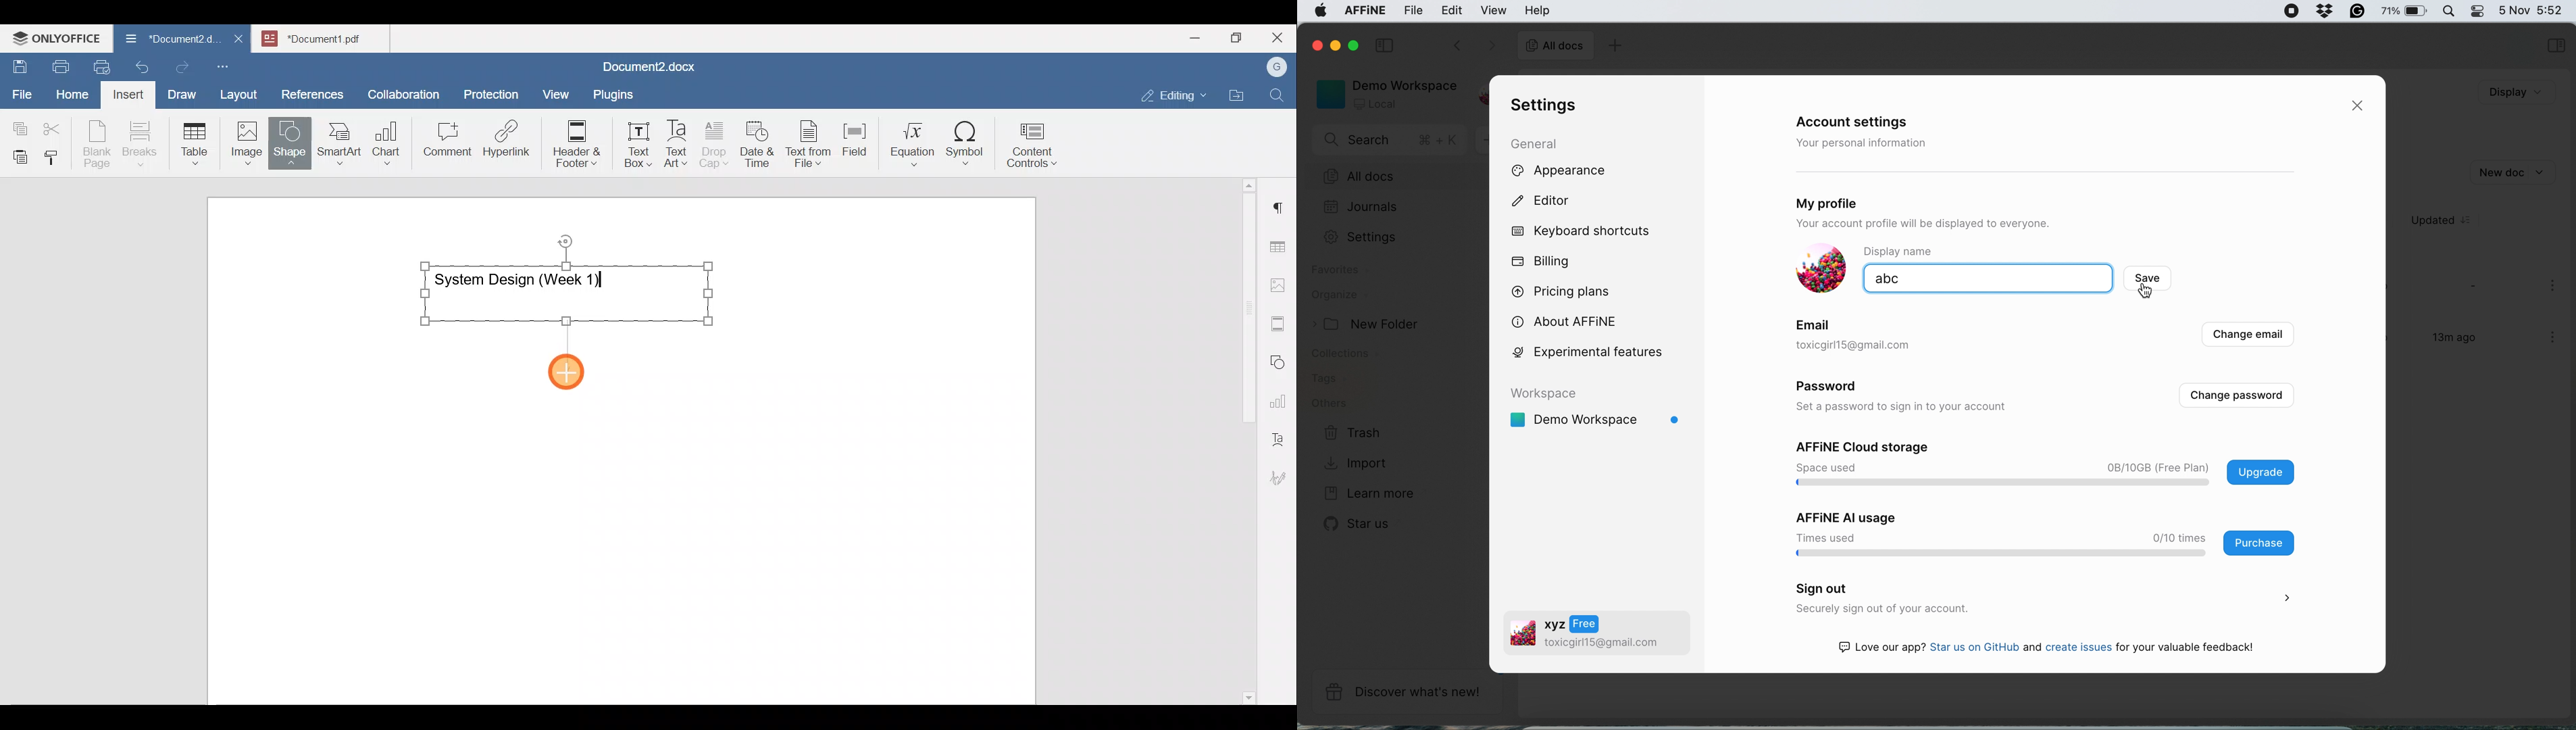 Image resolution: width=2576 pixels, height=756 pixels. Describe the element at coordinates (180, 91) in the screenshot. I see `Draw` at that location.